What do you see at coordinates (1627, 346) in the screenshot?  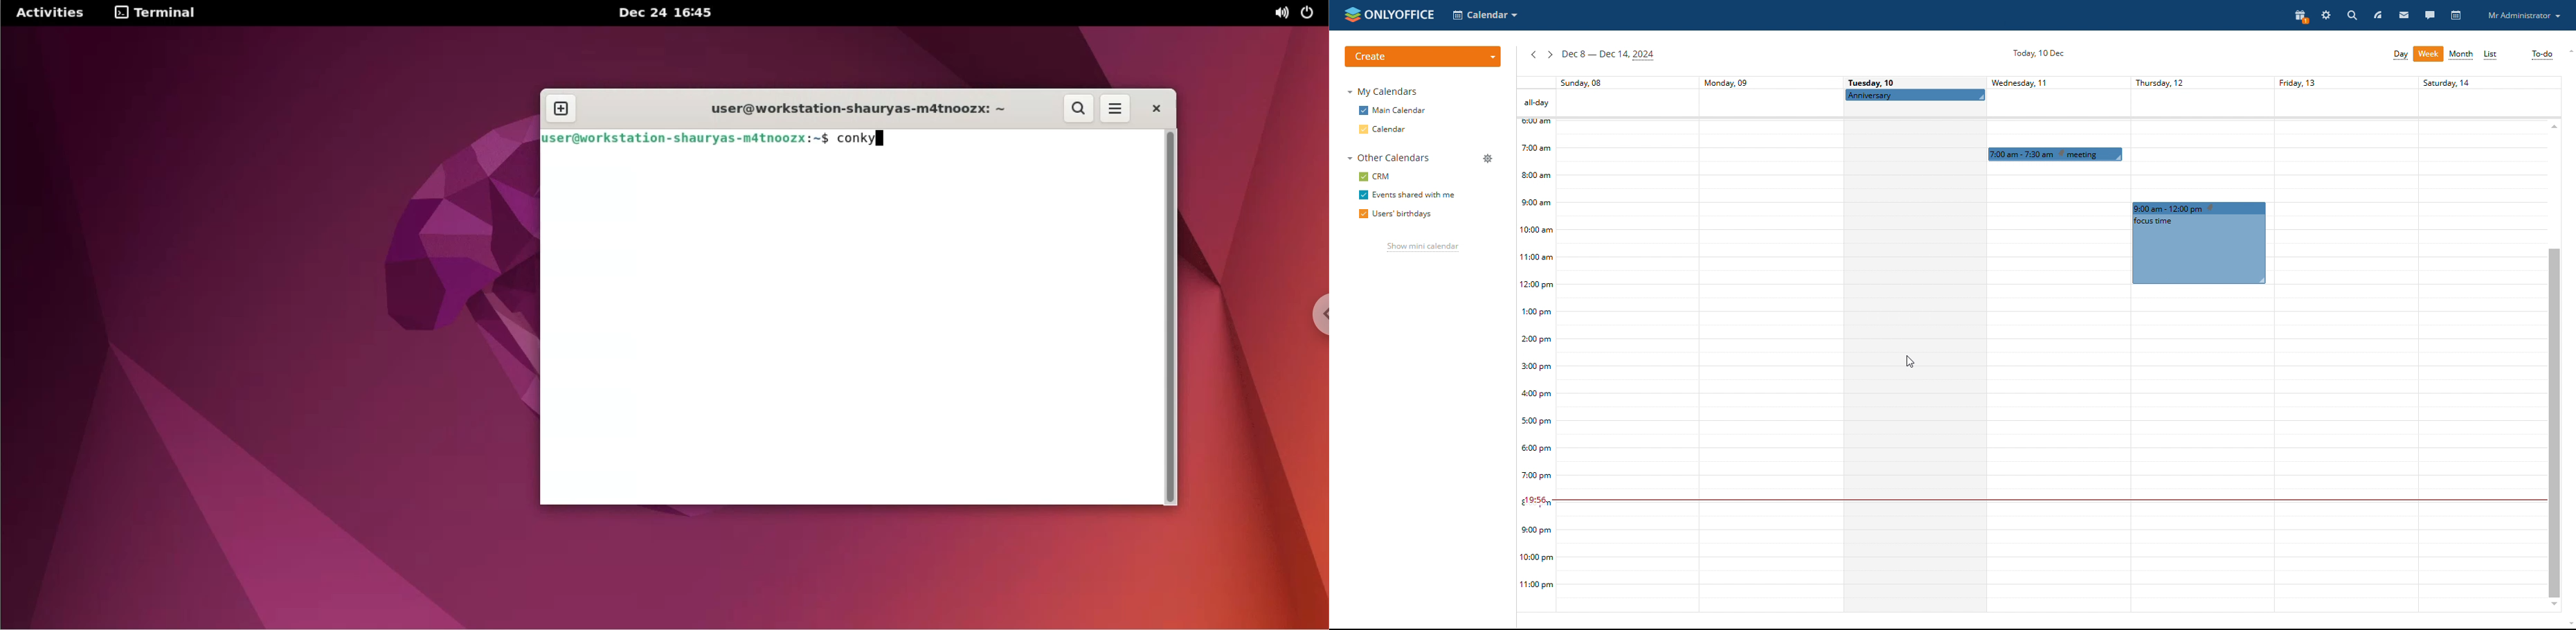 I see `sunday` at bounding box center [1627, 346].